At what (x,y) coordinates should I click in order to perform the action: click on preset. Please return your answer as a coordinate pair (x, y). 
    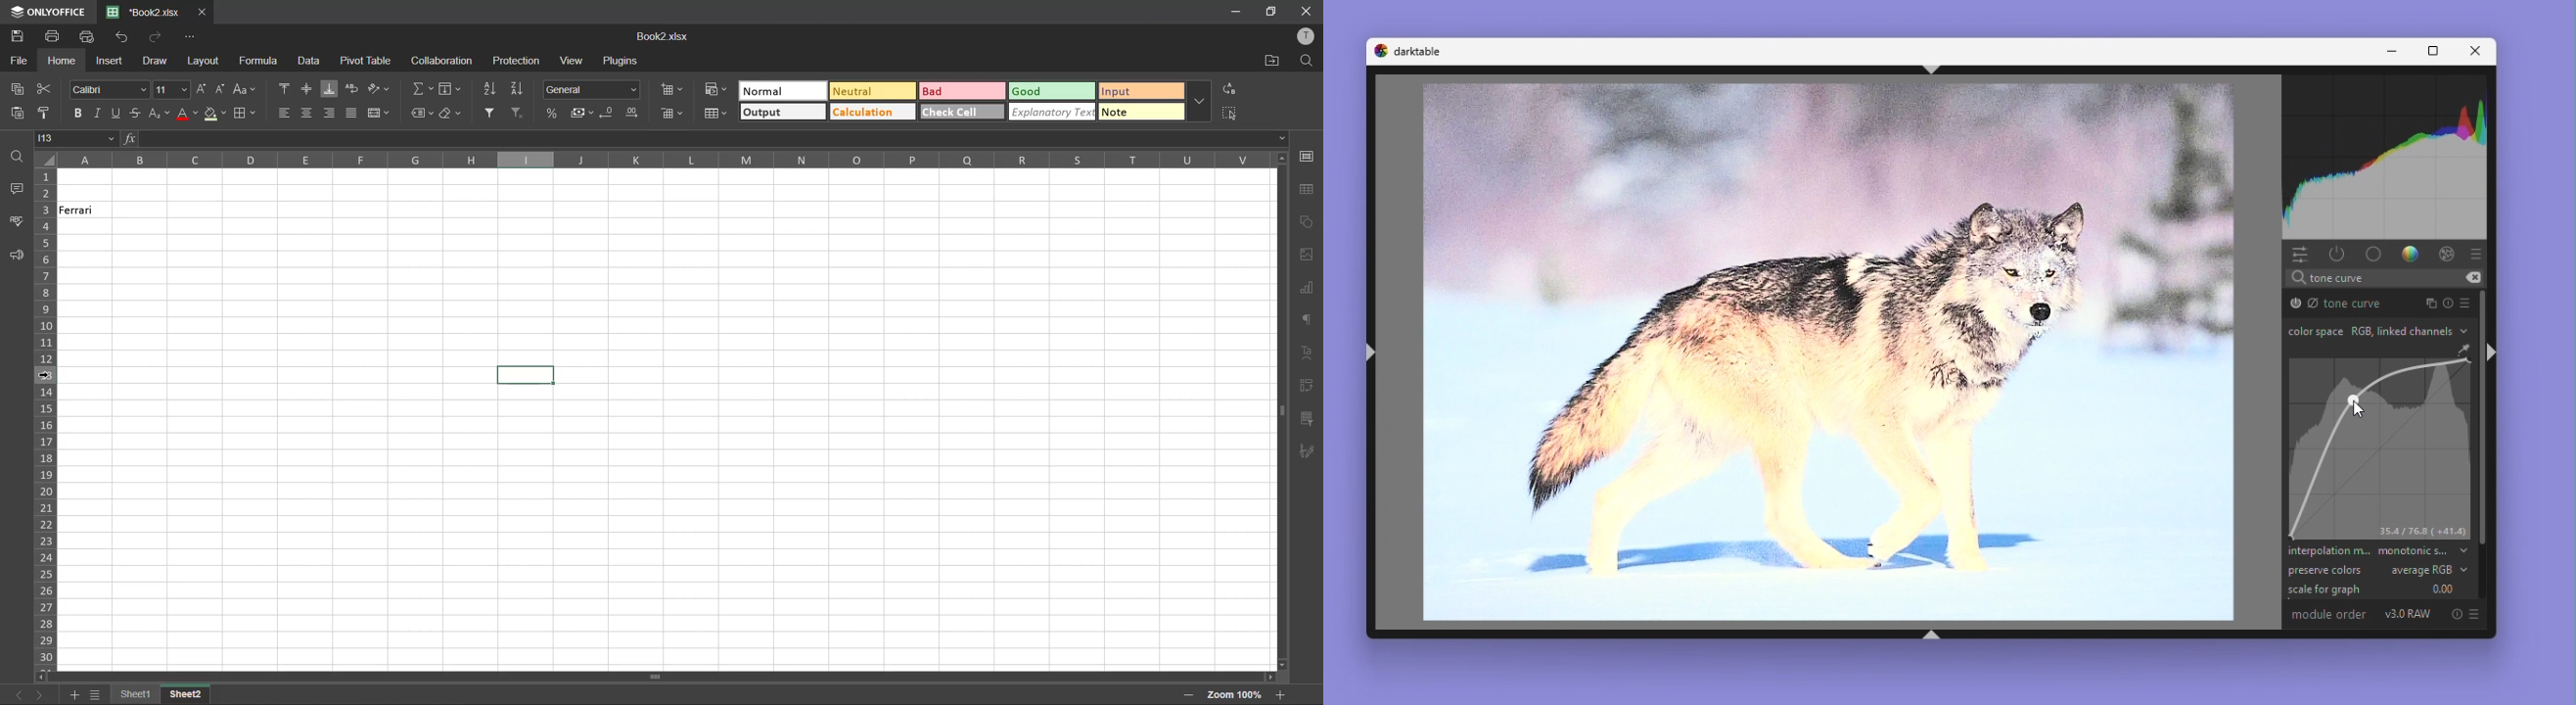
    Looking at the image, I should click on (2474, 614).